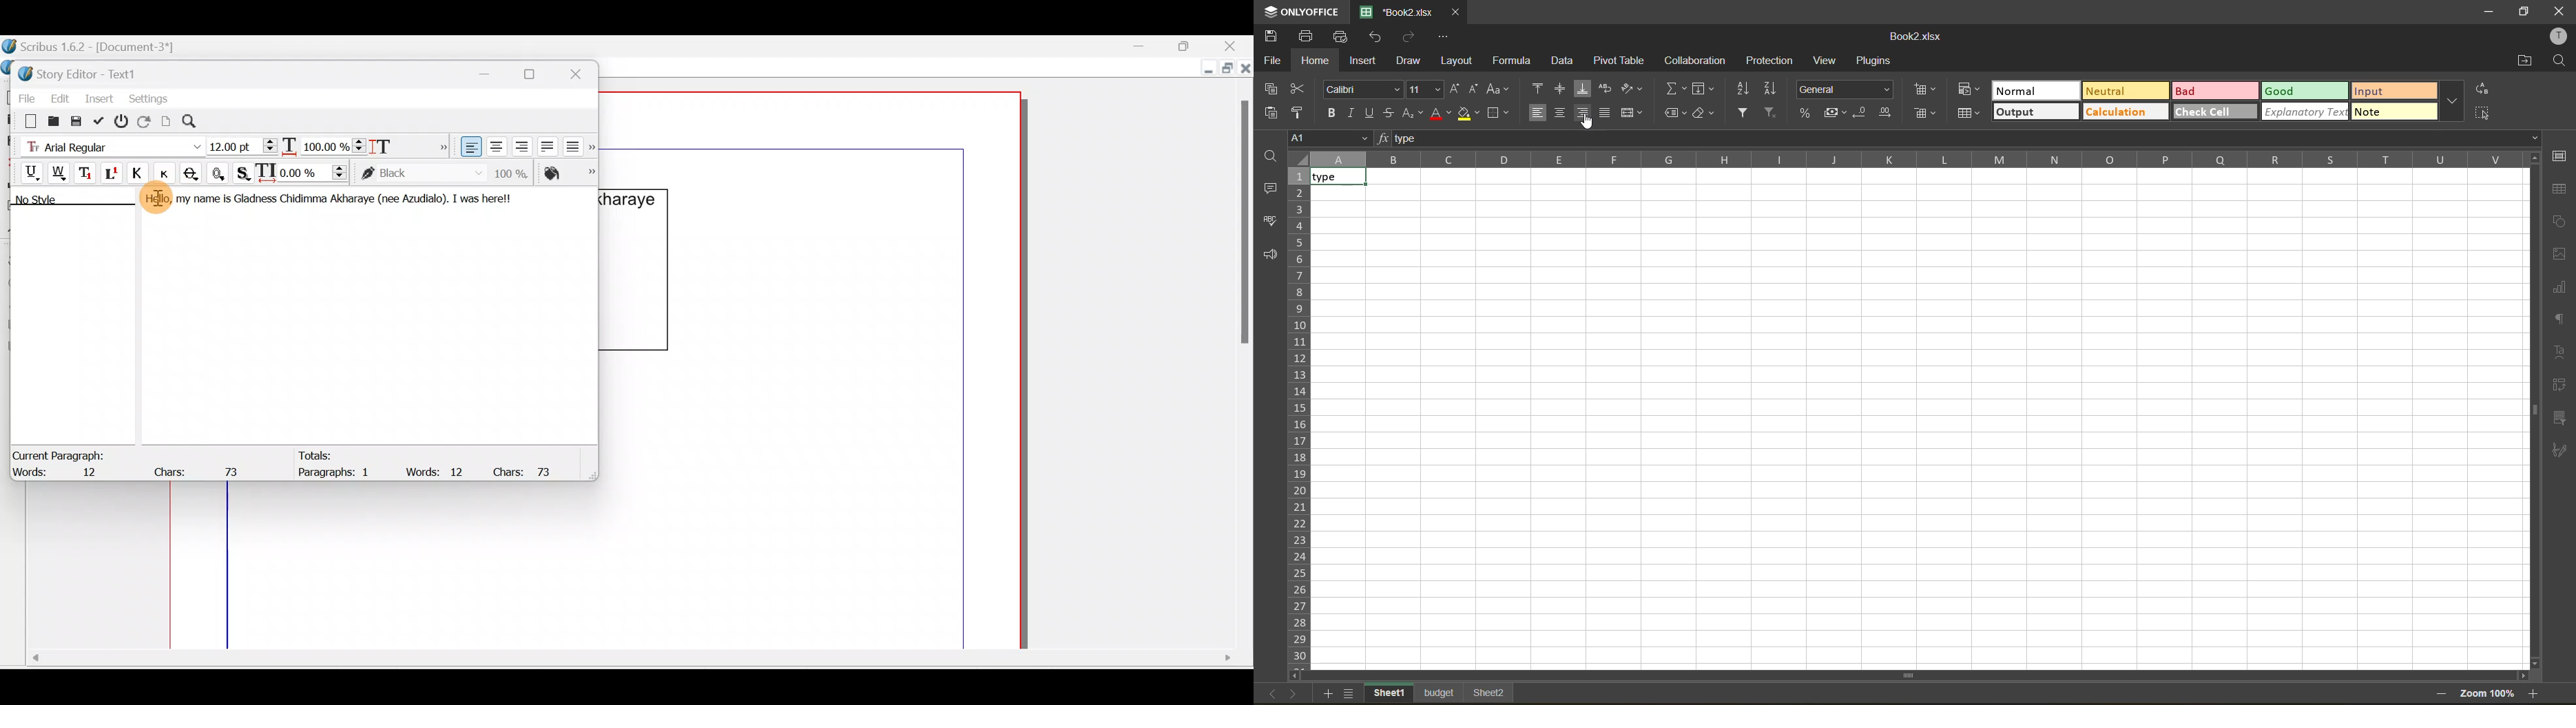 This screenshot has height=728, width=2576. Describe the element at coordinates (1246, 71) in the screenshot. I see `Close` at that location.